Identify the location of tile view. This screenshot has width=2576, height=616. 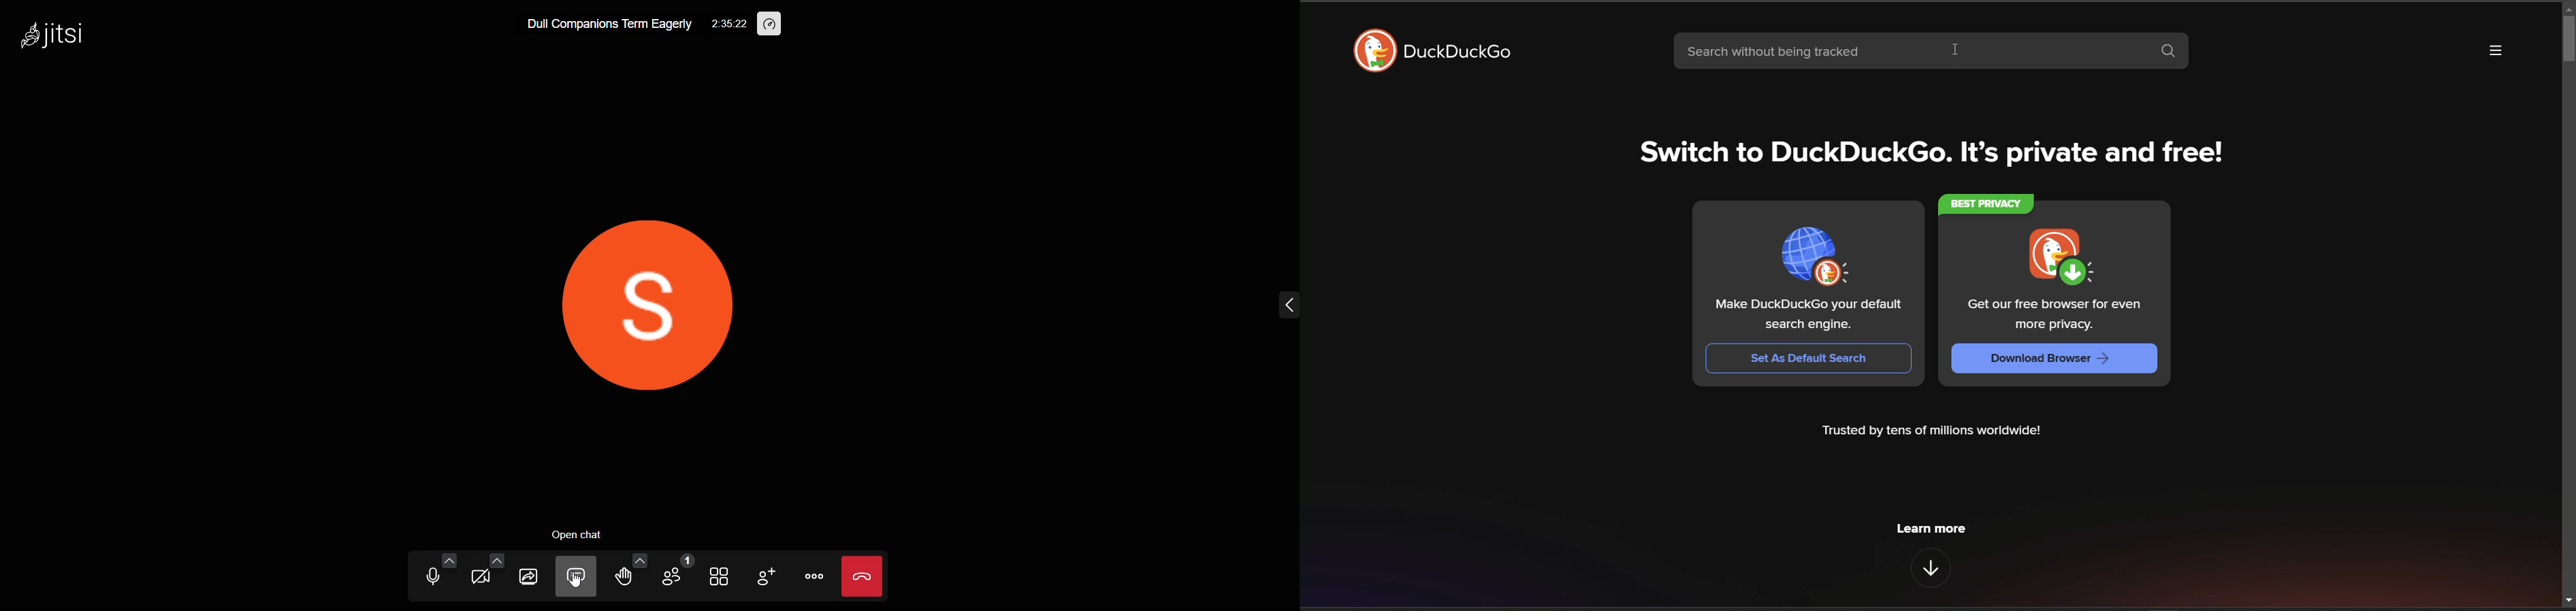
(718, 576).